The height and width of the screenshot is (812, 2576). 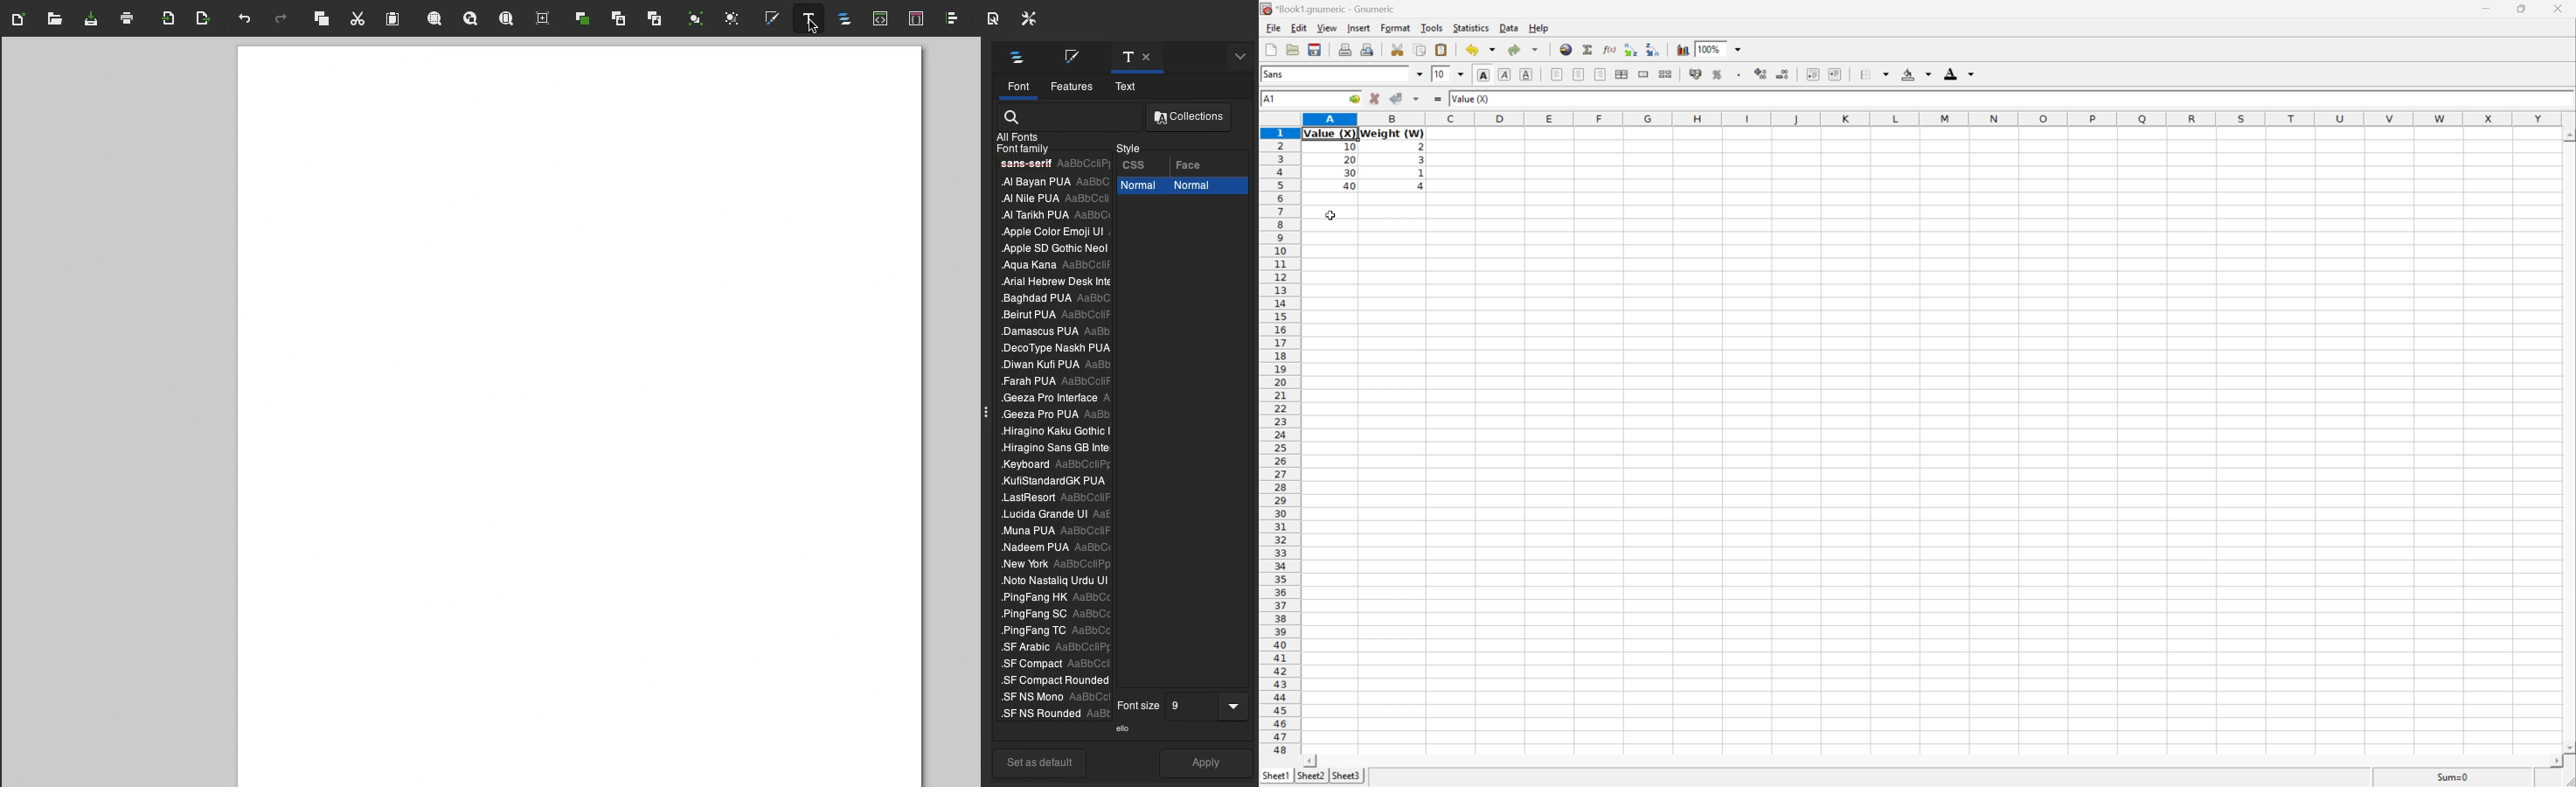 What do you see at coordinates (2486, 7) in the screenshot?
I see `Minimize` at bounding box center [2486, 7].